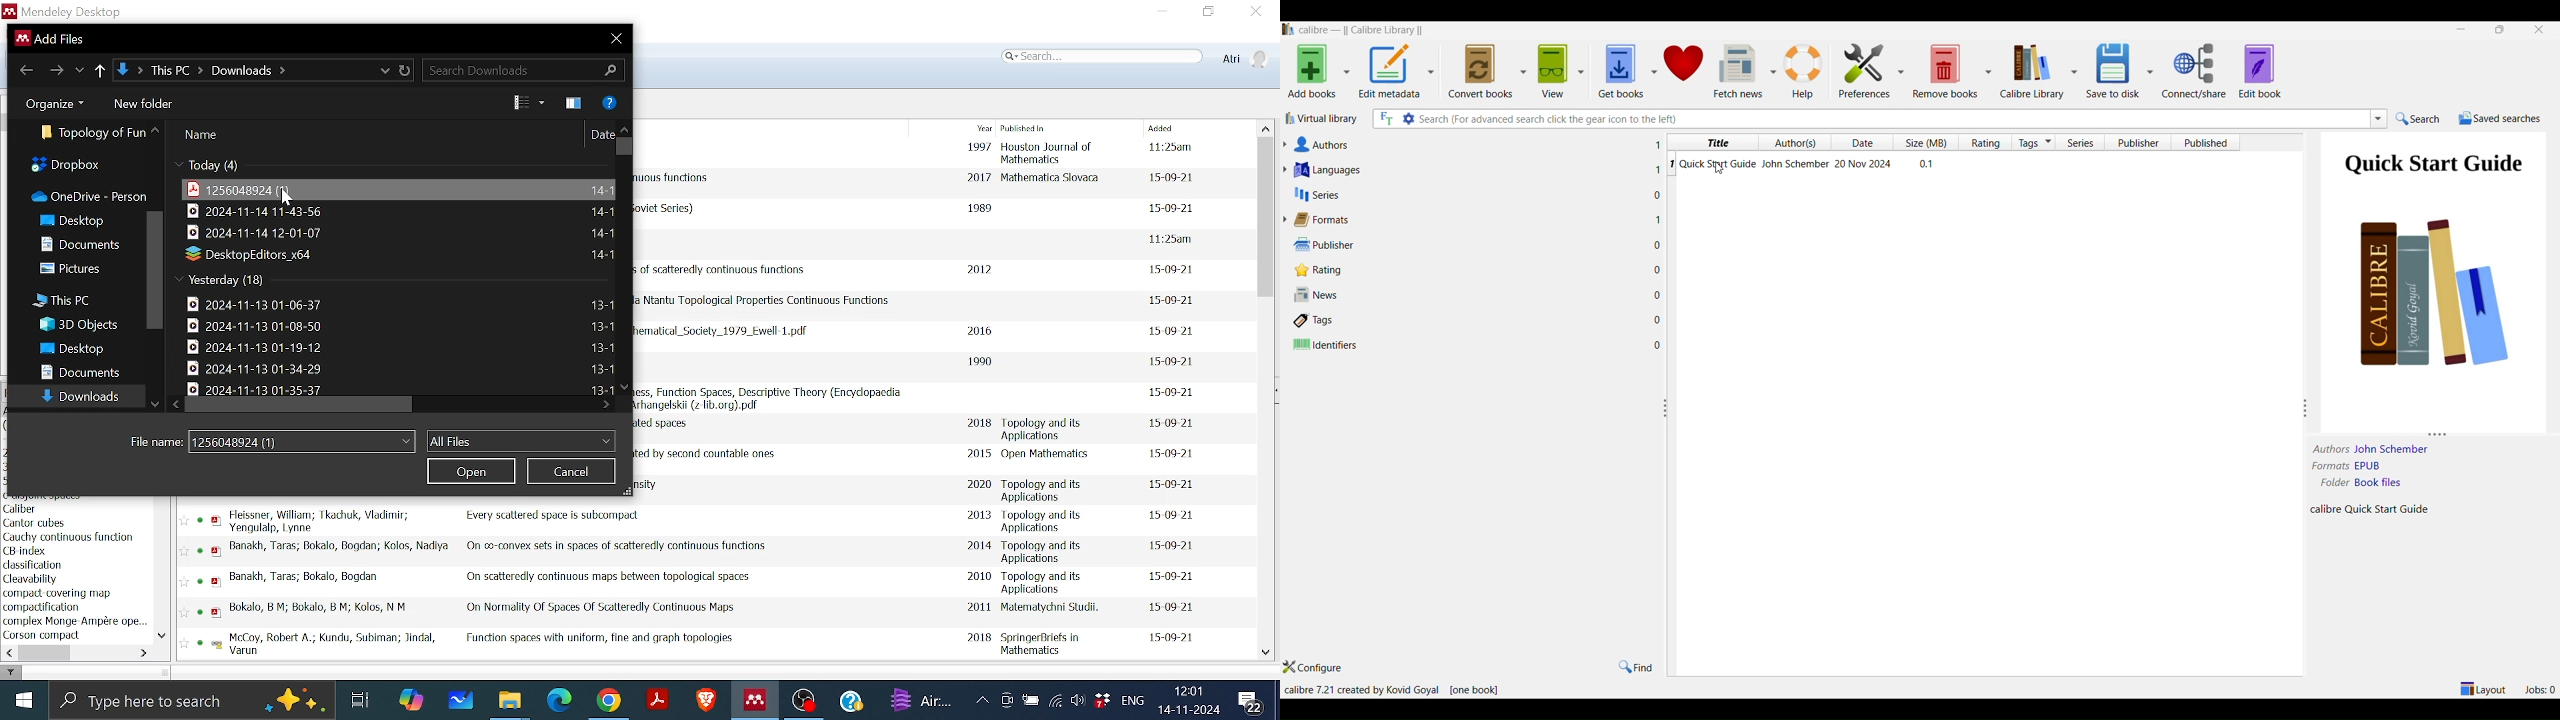 The image size is (2576, 728). I want to click on Published in, so click(1043, 644).